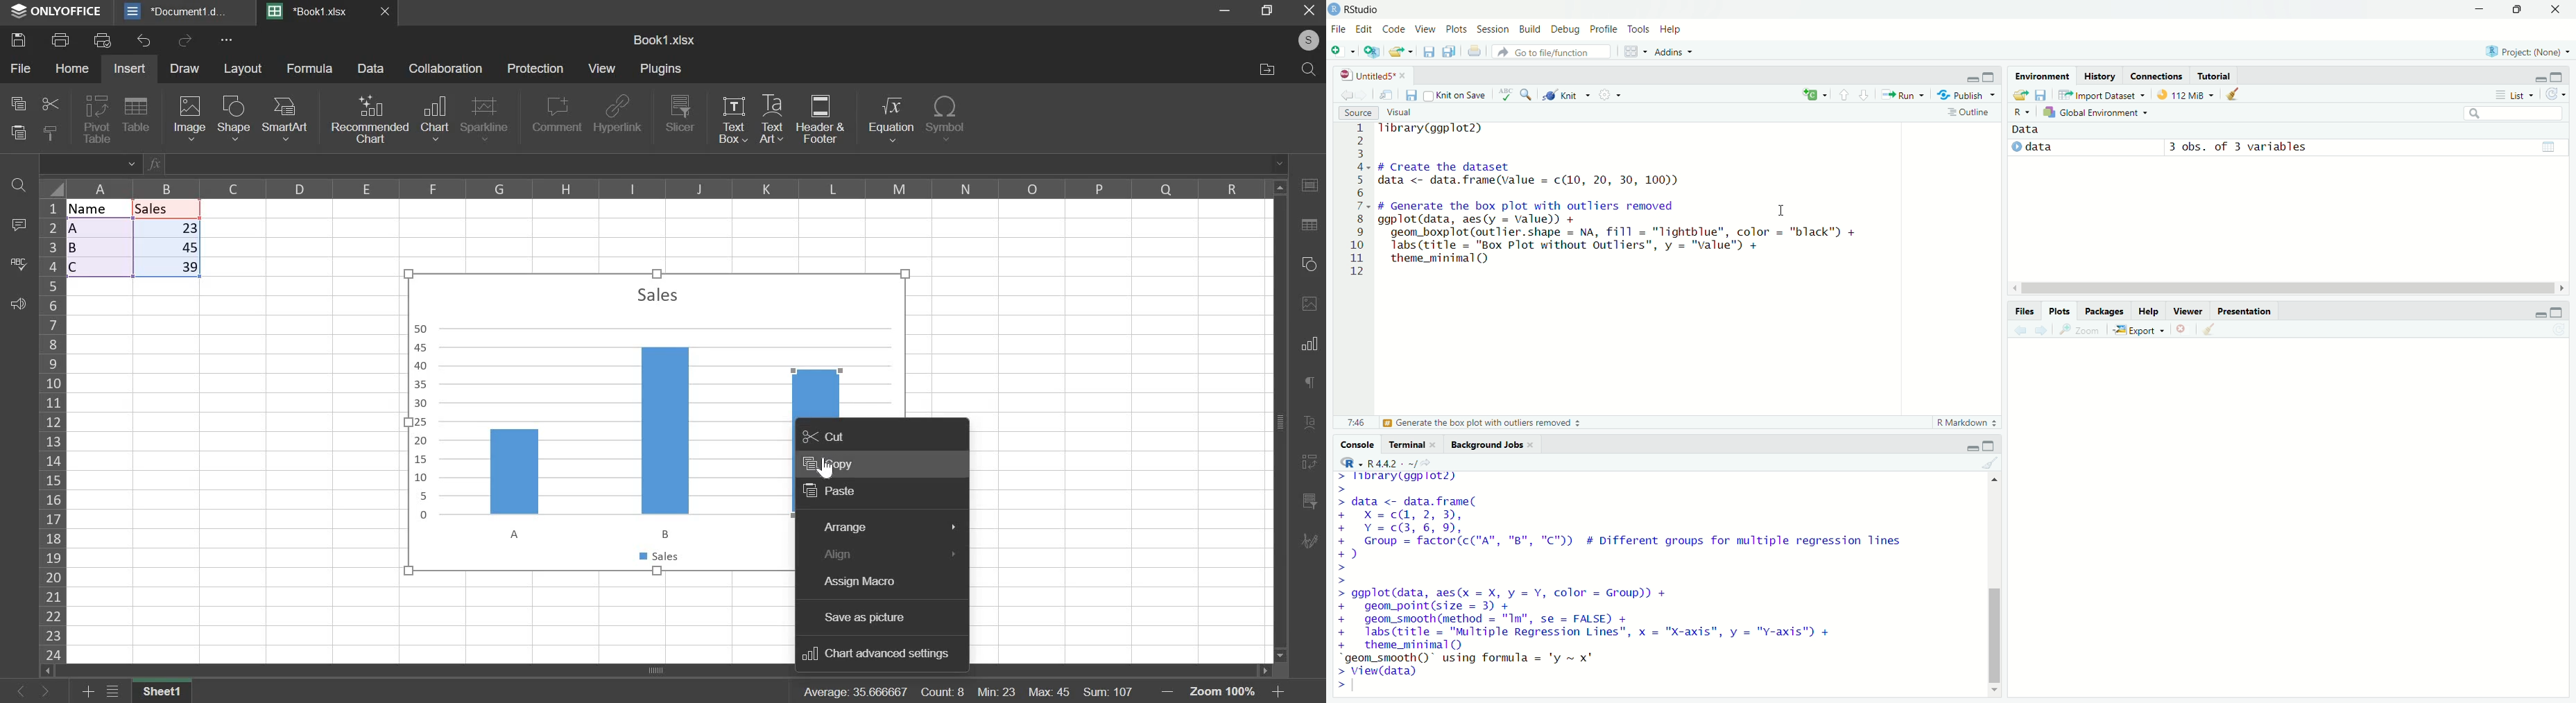  I want to click on ** Run, so click(1902, 97).